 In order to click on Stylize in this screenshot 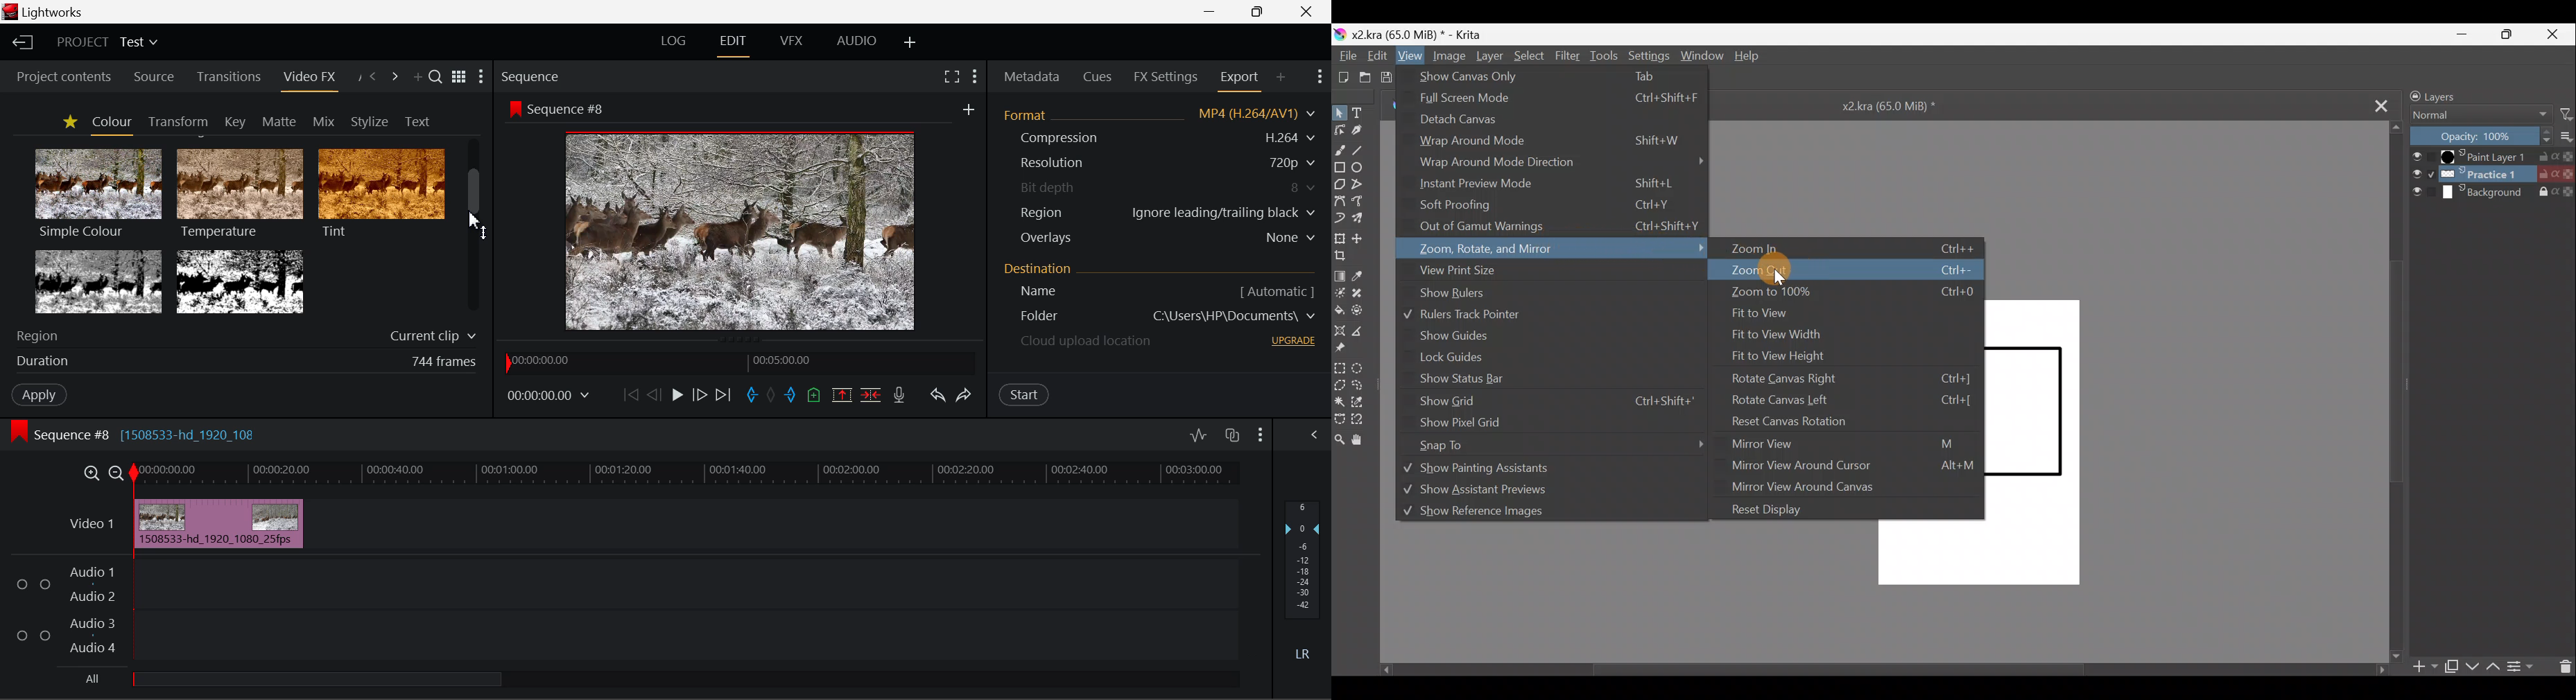, I will do `click(370, 120)`.